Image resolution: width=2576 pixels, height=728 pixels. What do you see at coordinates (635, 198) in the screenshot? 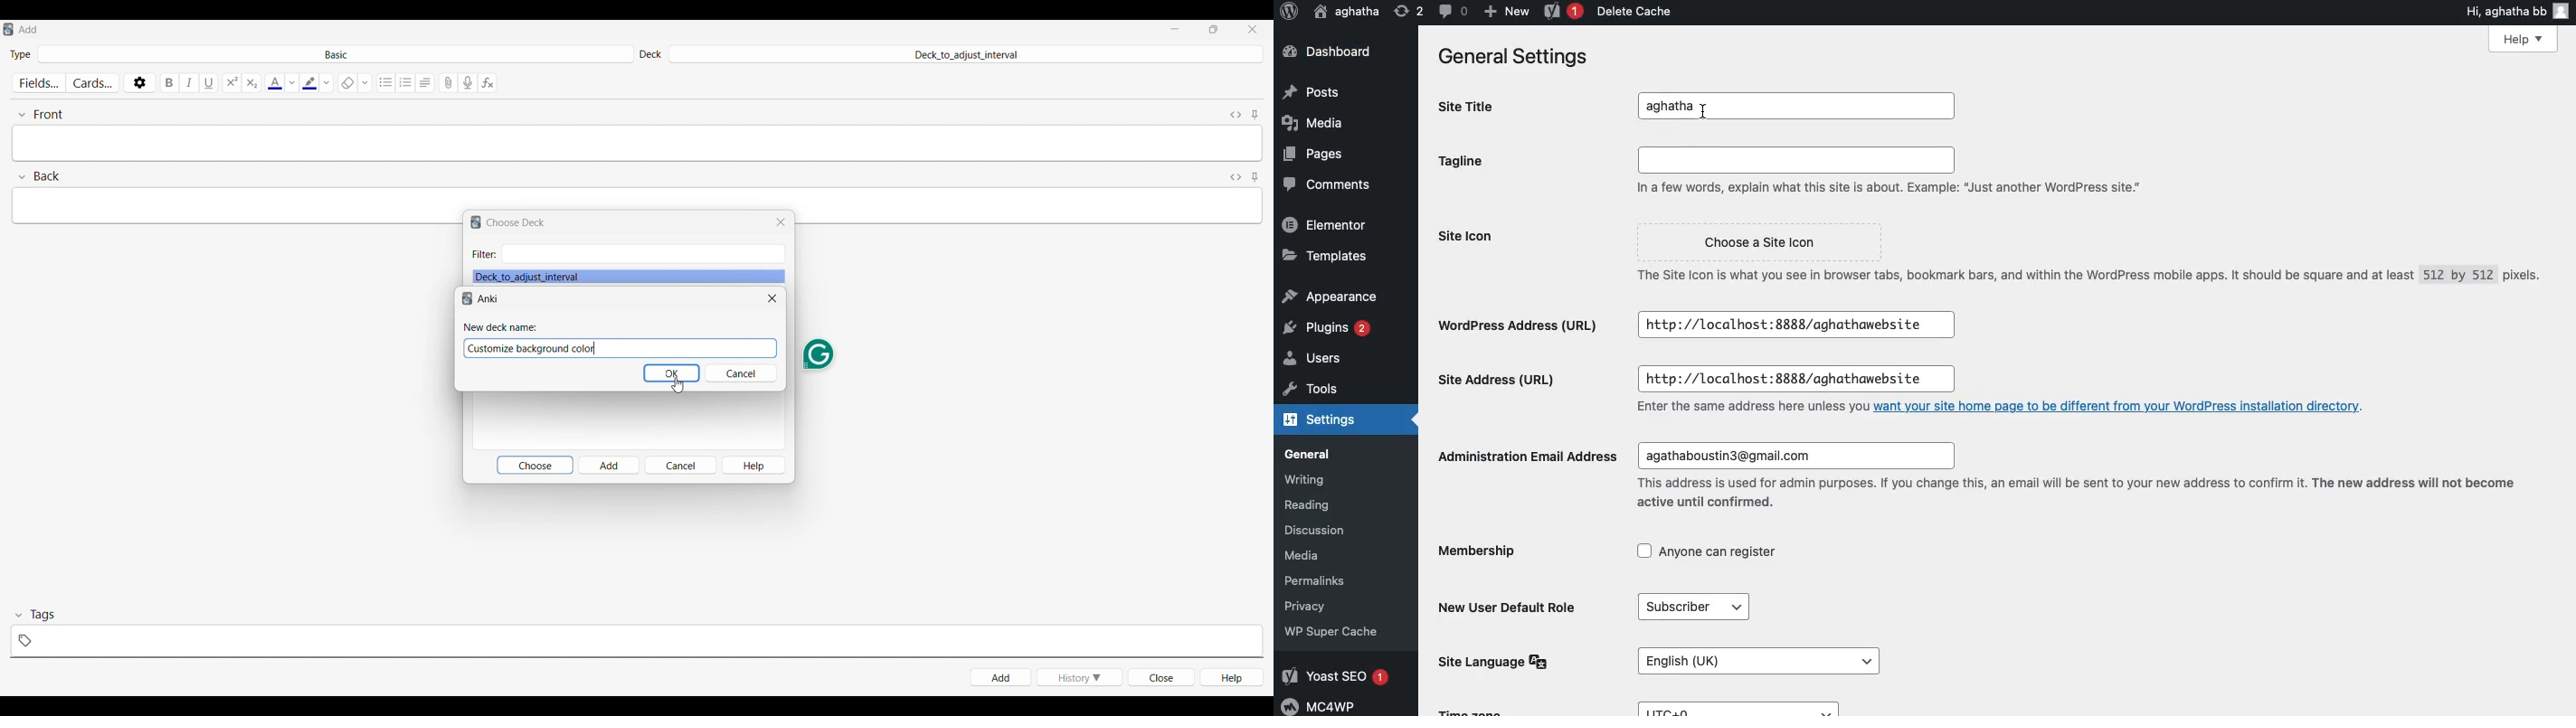
I see `Type in text` at bounding box center [635, 198].